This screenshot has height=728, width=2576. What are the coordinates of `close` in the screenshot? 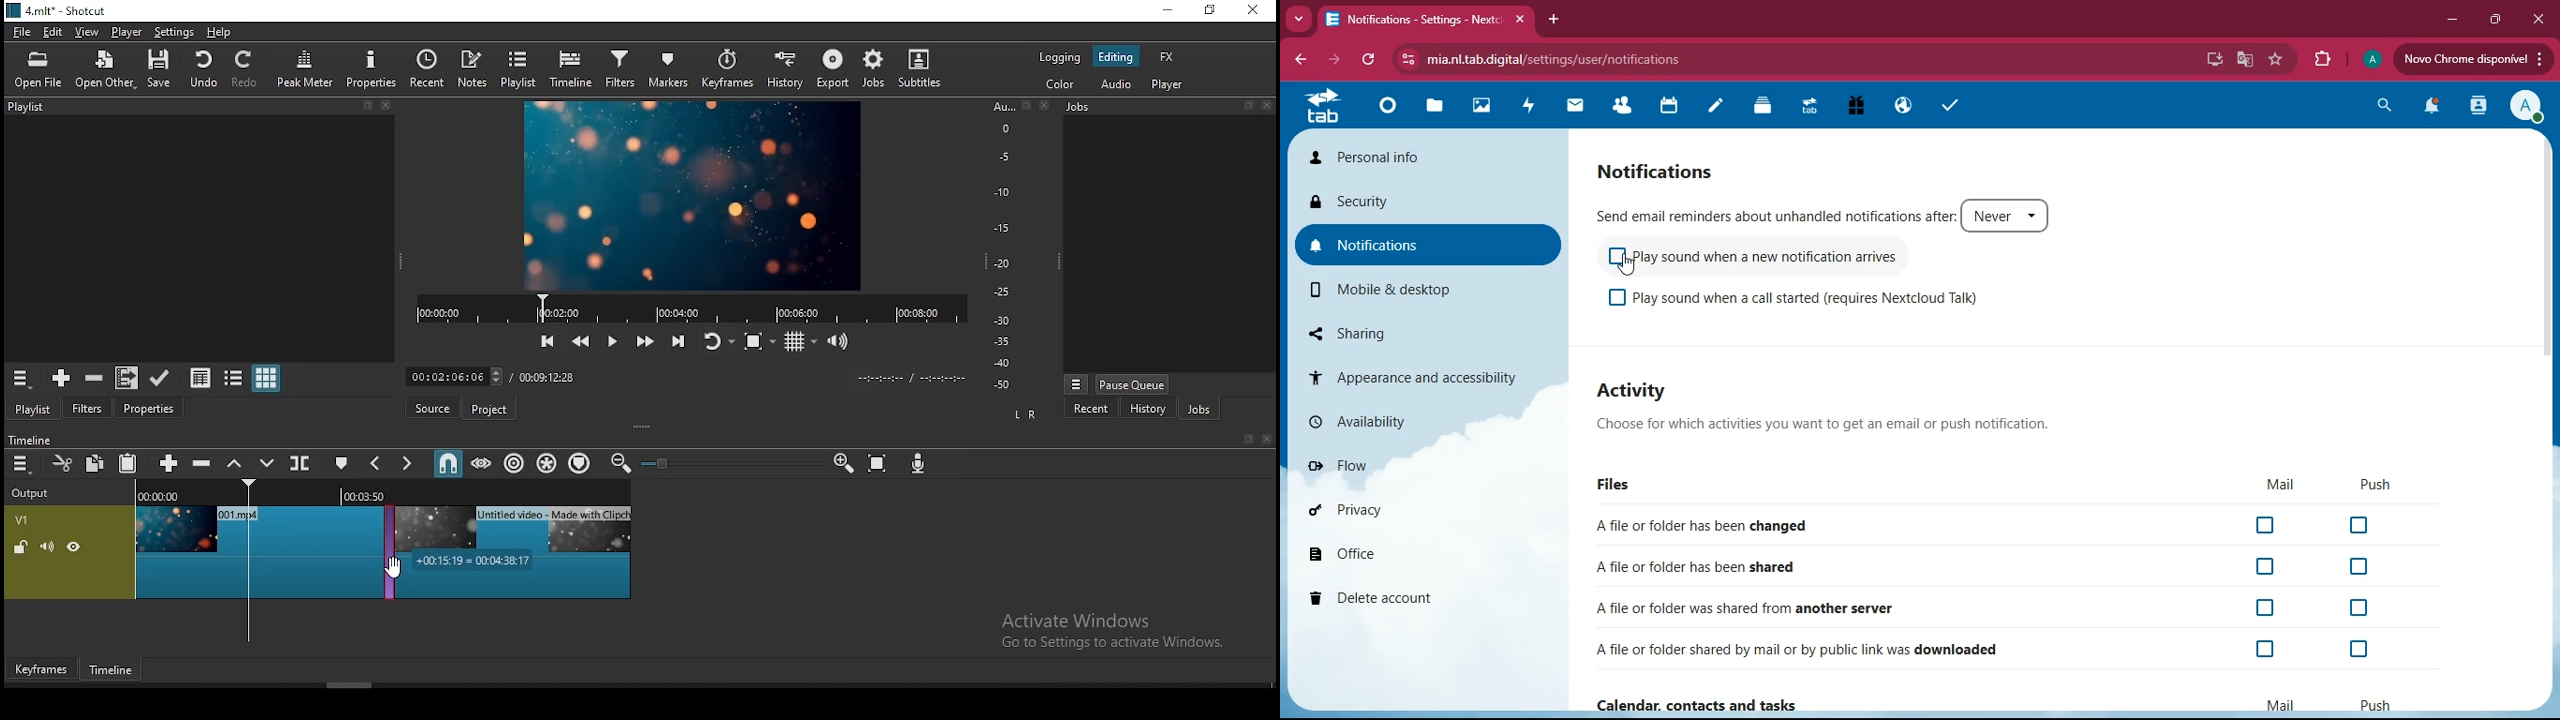 It's located at (1267, 439).